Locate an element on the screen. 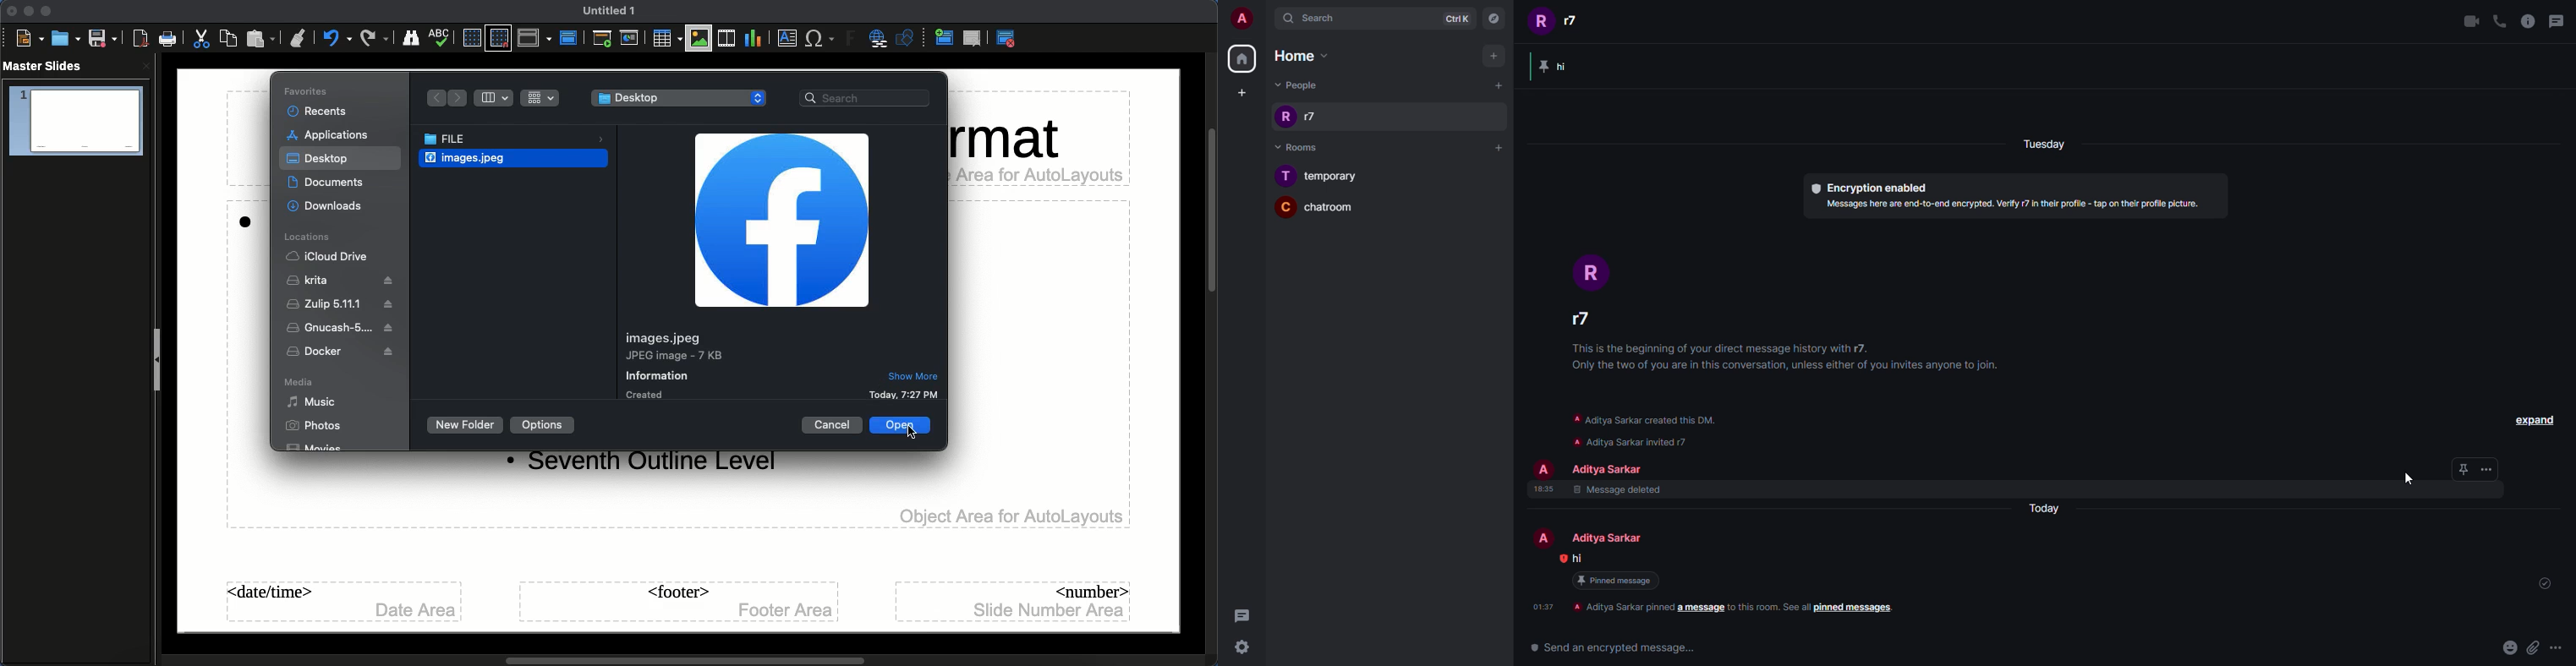  time is located at coordinates (1559, 557).